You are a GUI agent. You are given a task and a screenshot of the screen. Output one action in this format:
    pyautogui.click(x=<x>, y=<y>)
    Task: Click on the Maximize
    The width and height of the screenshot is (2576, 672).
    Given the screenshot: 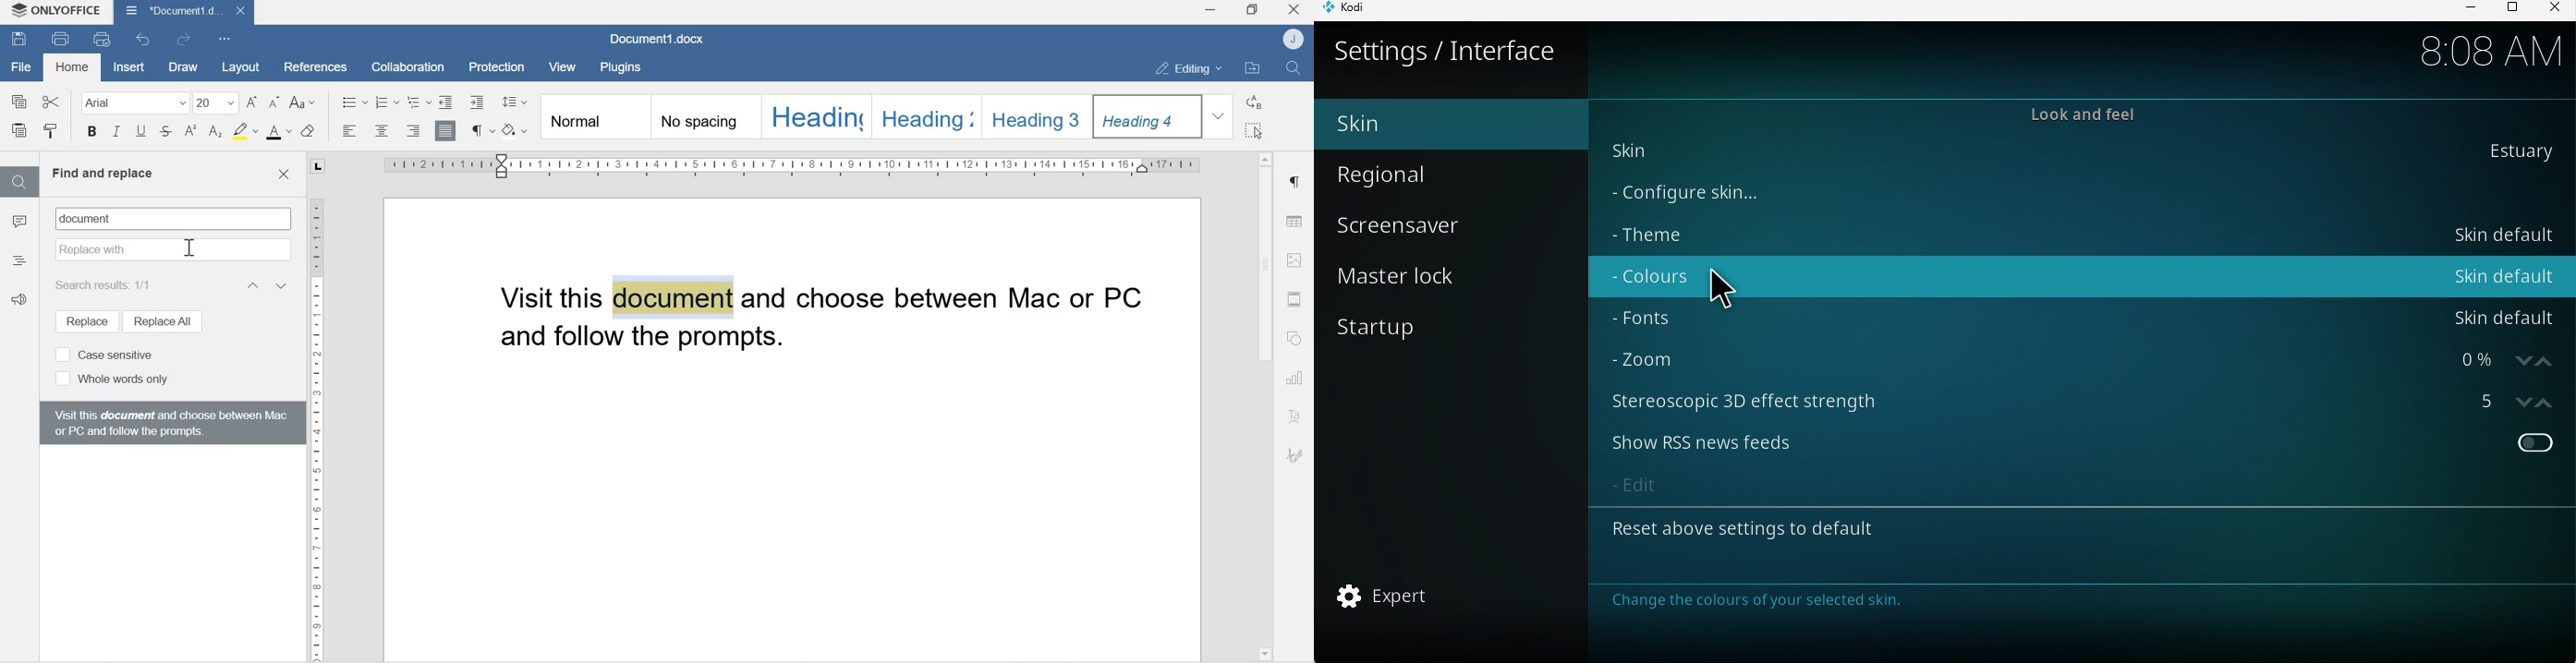 What is the action you would take?
    pyautogui.click(x=2510, y=9)
    